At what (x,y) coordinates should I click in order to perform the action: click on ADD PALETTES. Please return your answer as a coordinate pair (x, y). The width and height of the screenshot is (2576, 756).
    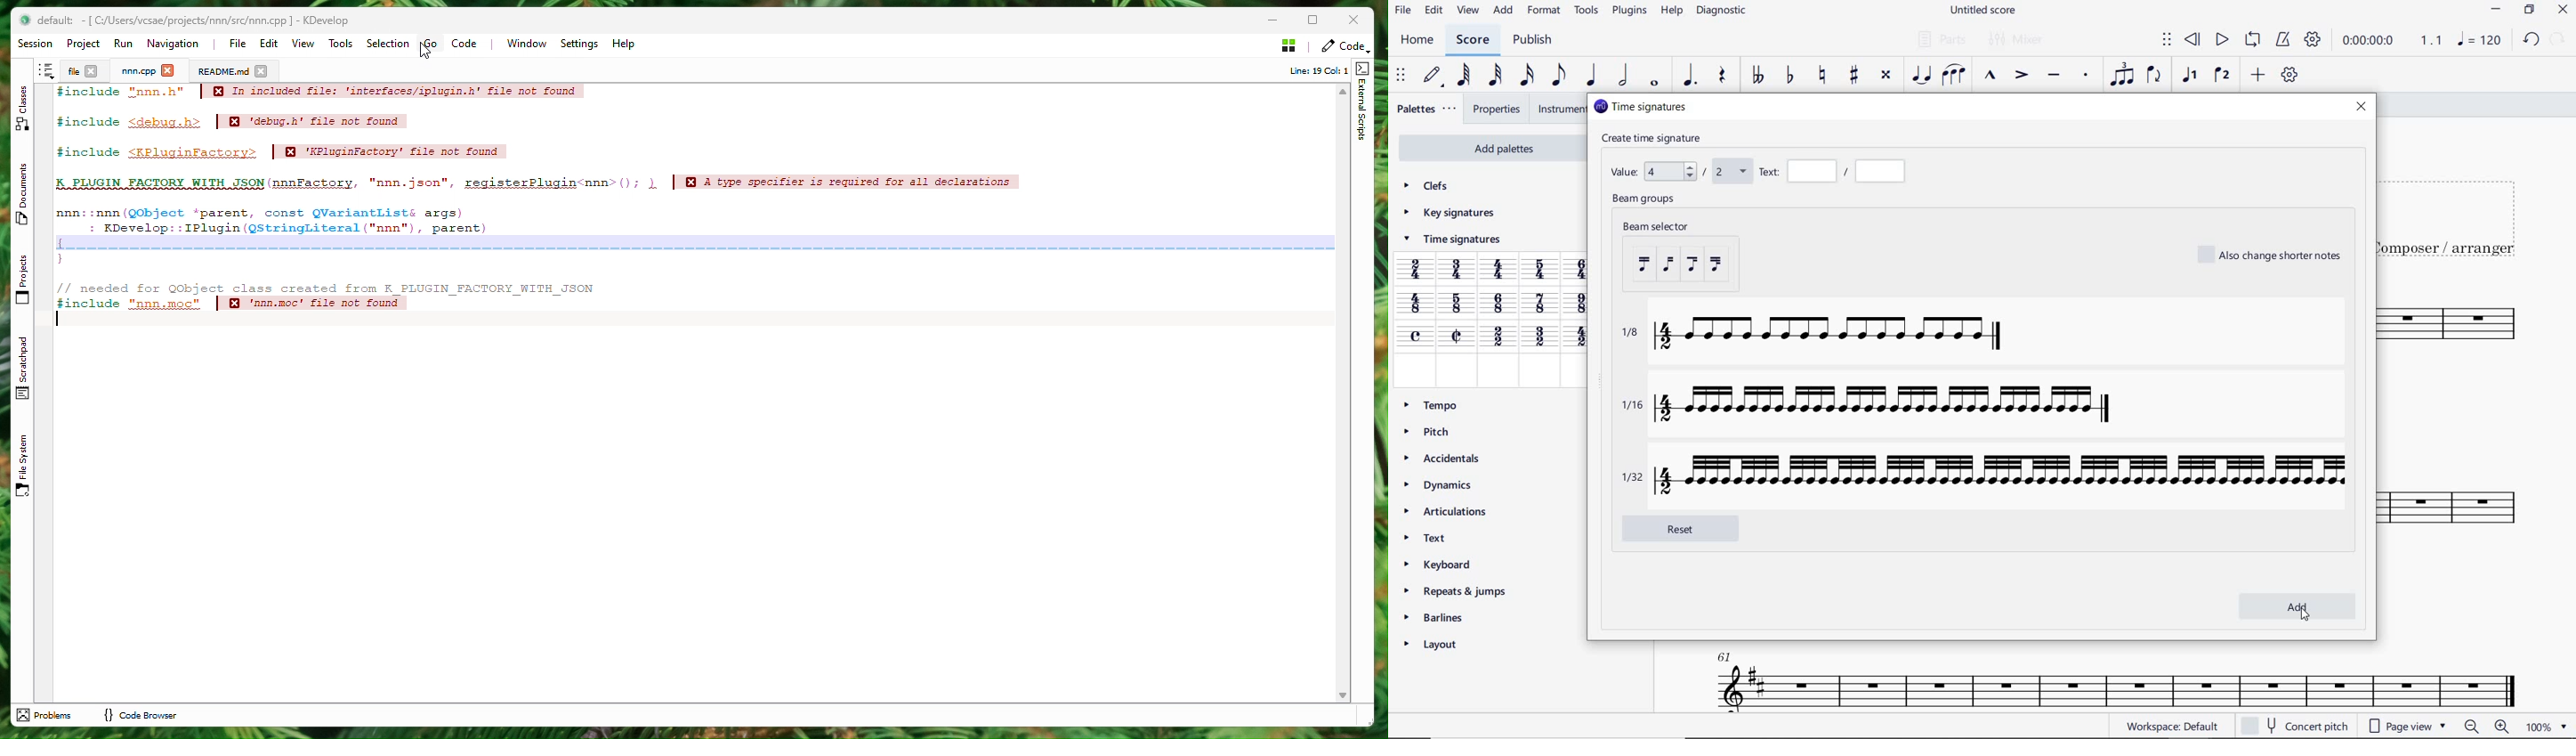
    Looking at the image, I should click on (1490, 149).